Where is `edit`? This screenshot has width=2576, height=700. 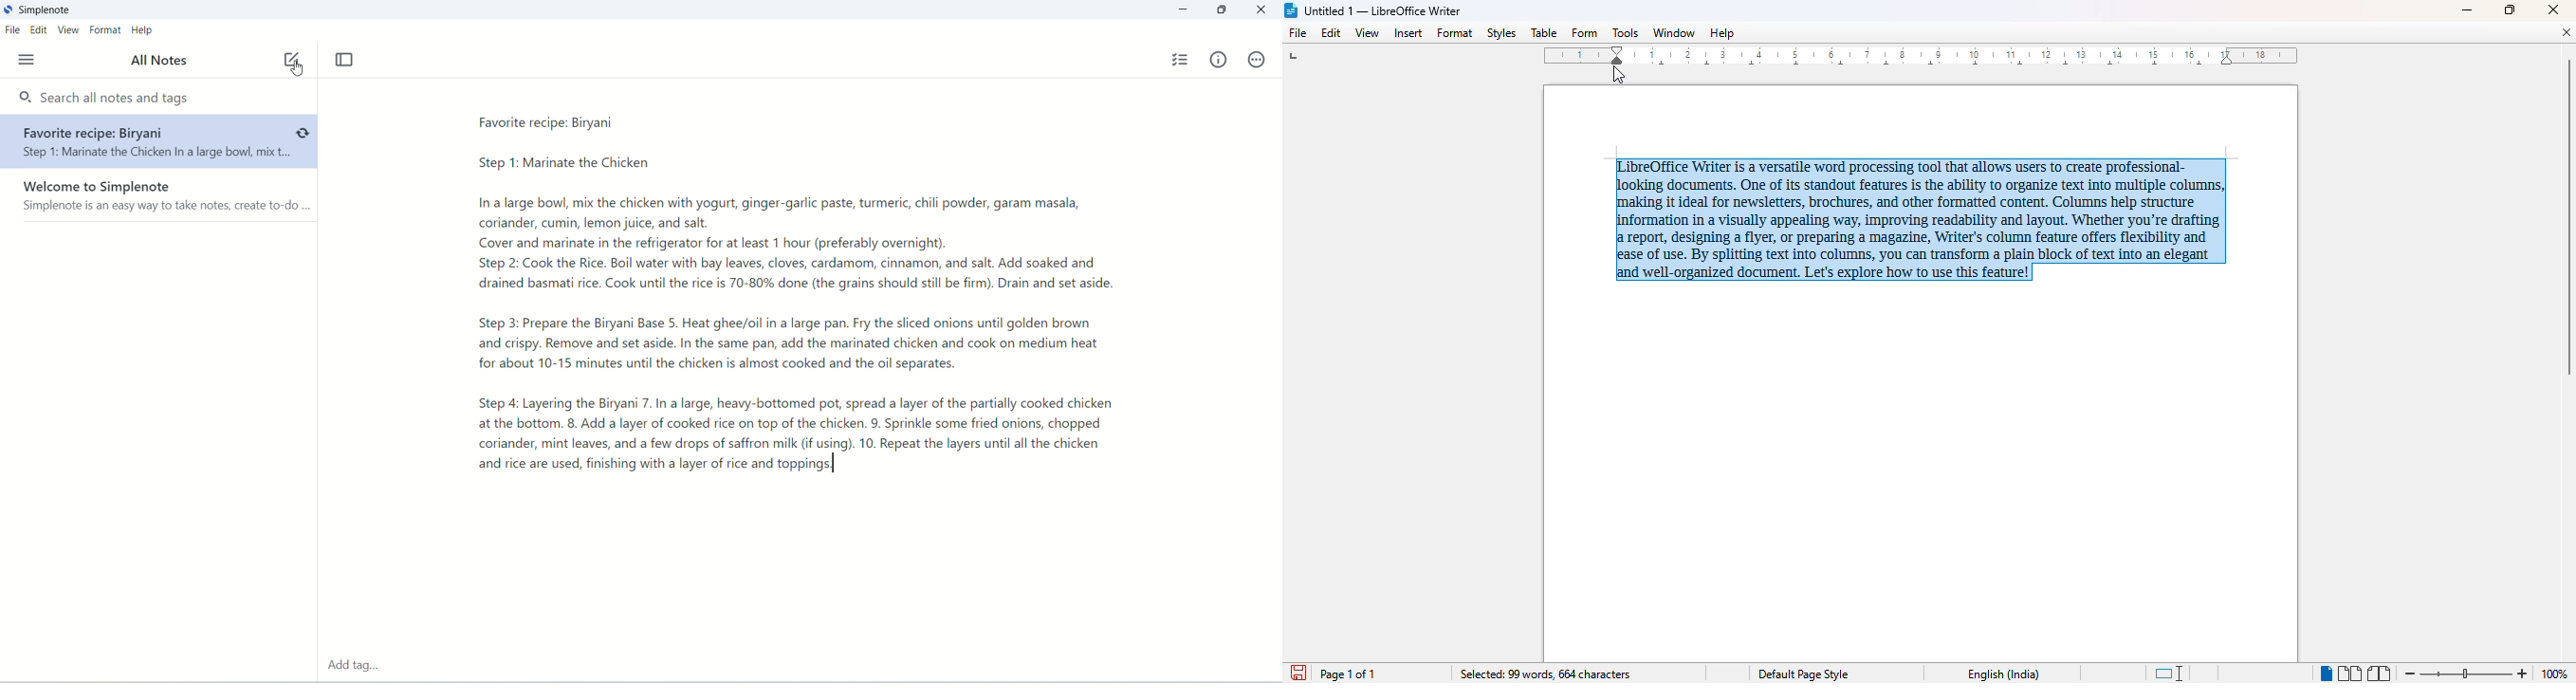
edit is located at coordinates (39, 30).